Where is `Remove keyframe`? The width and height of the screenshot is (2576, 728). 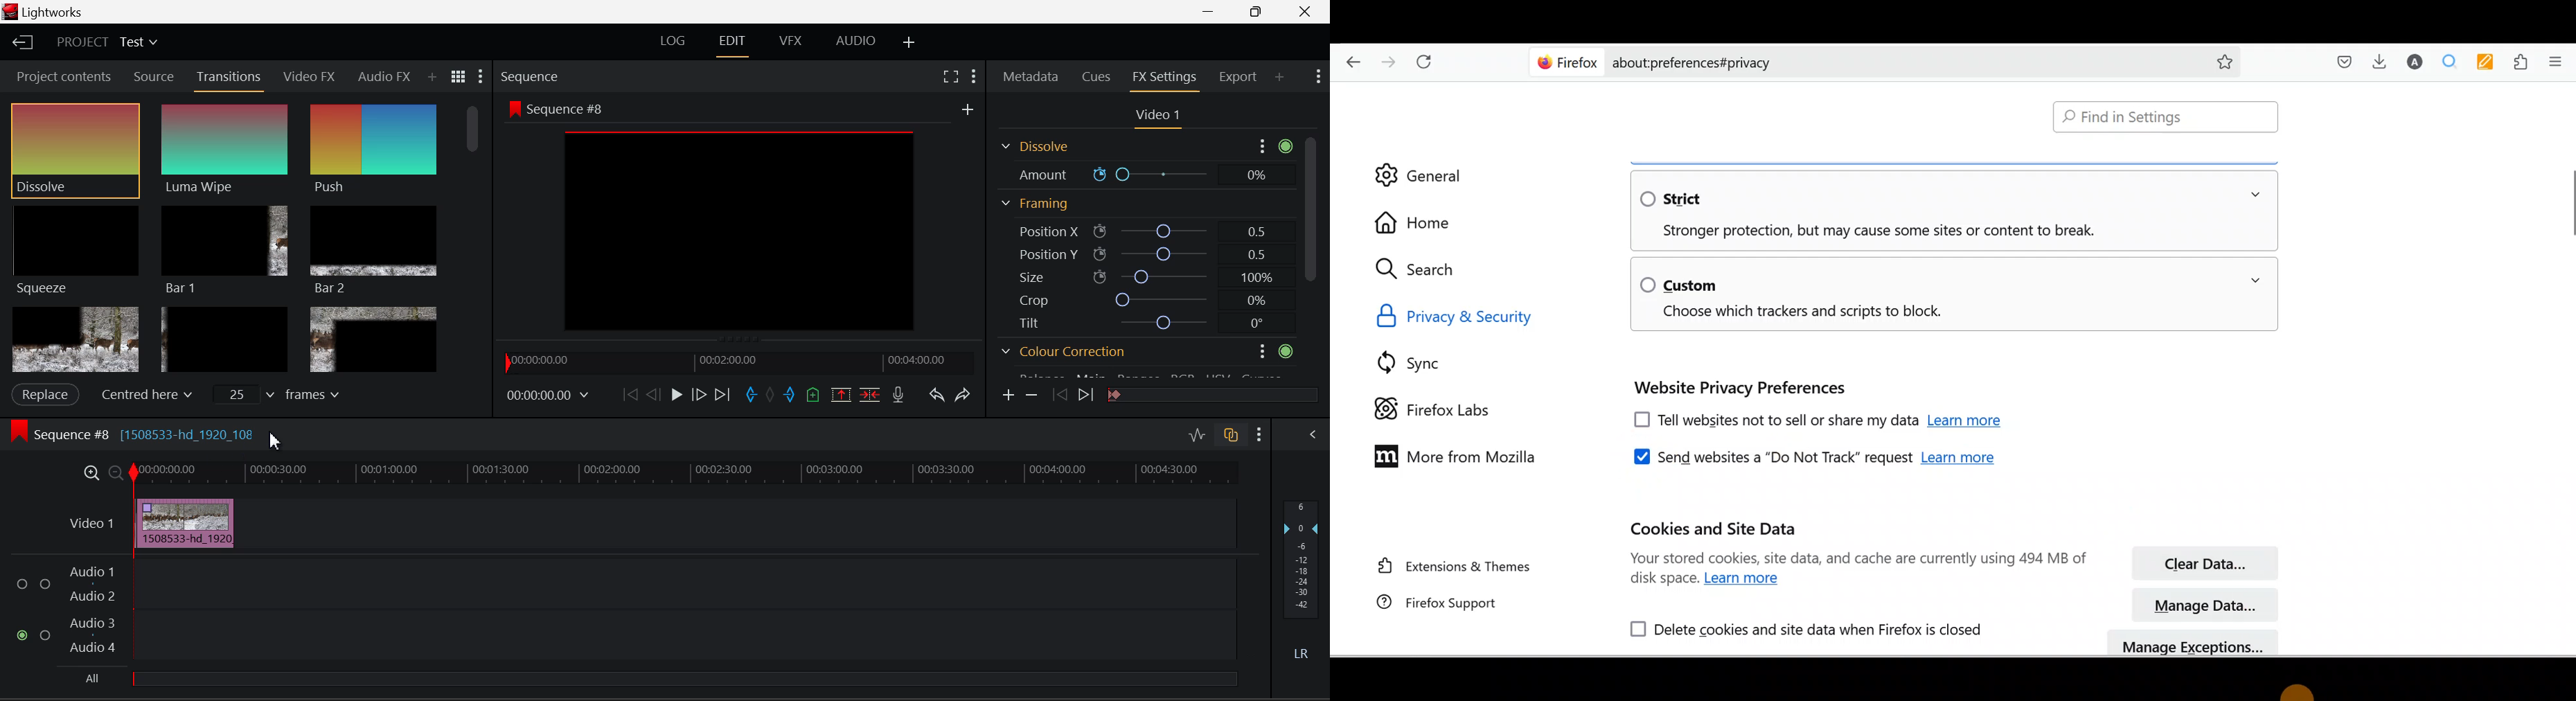
Remove keyframe is located at coordinates (1030, 397).